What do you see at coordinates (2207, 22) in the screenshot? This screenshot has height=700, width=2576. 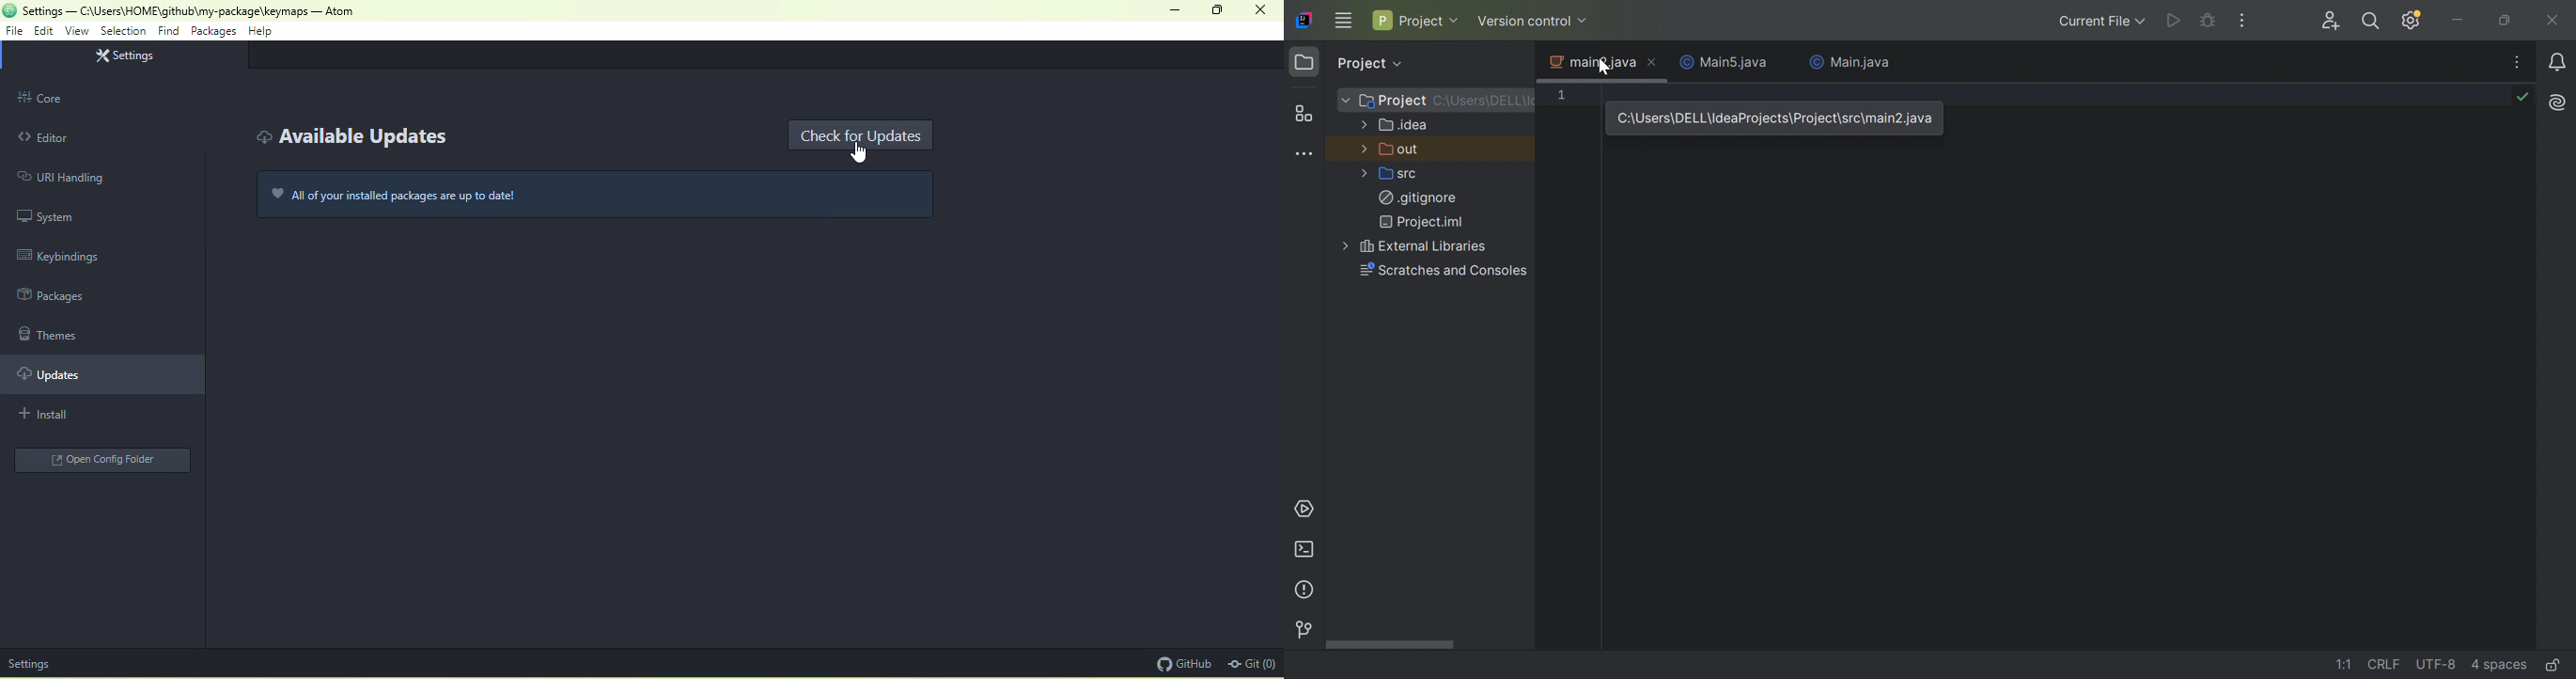 I see `Debug` at bounding box center [2207, 22].